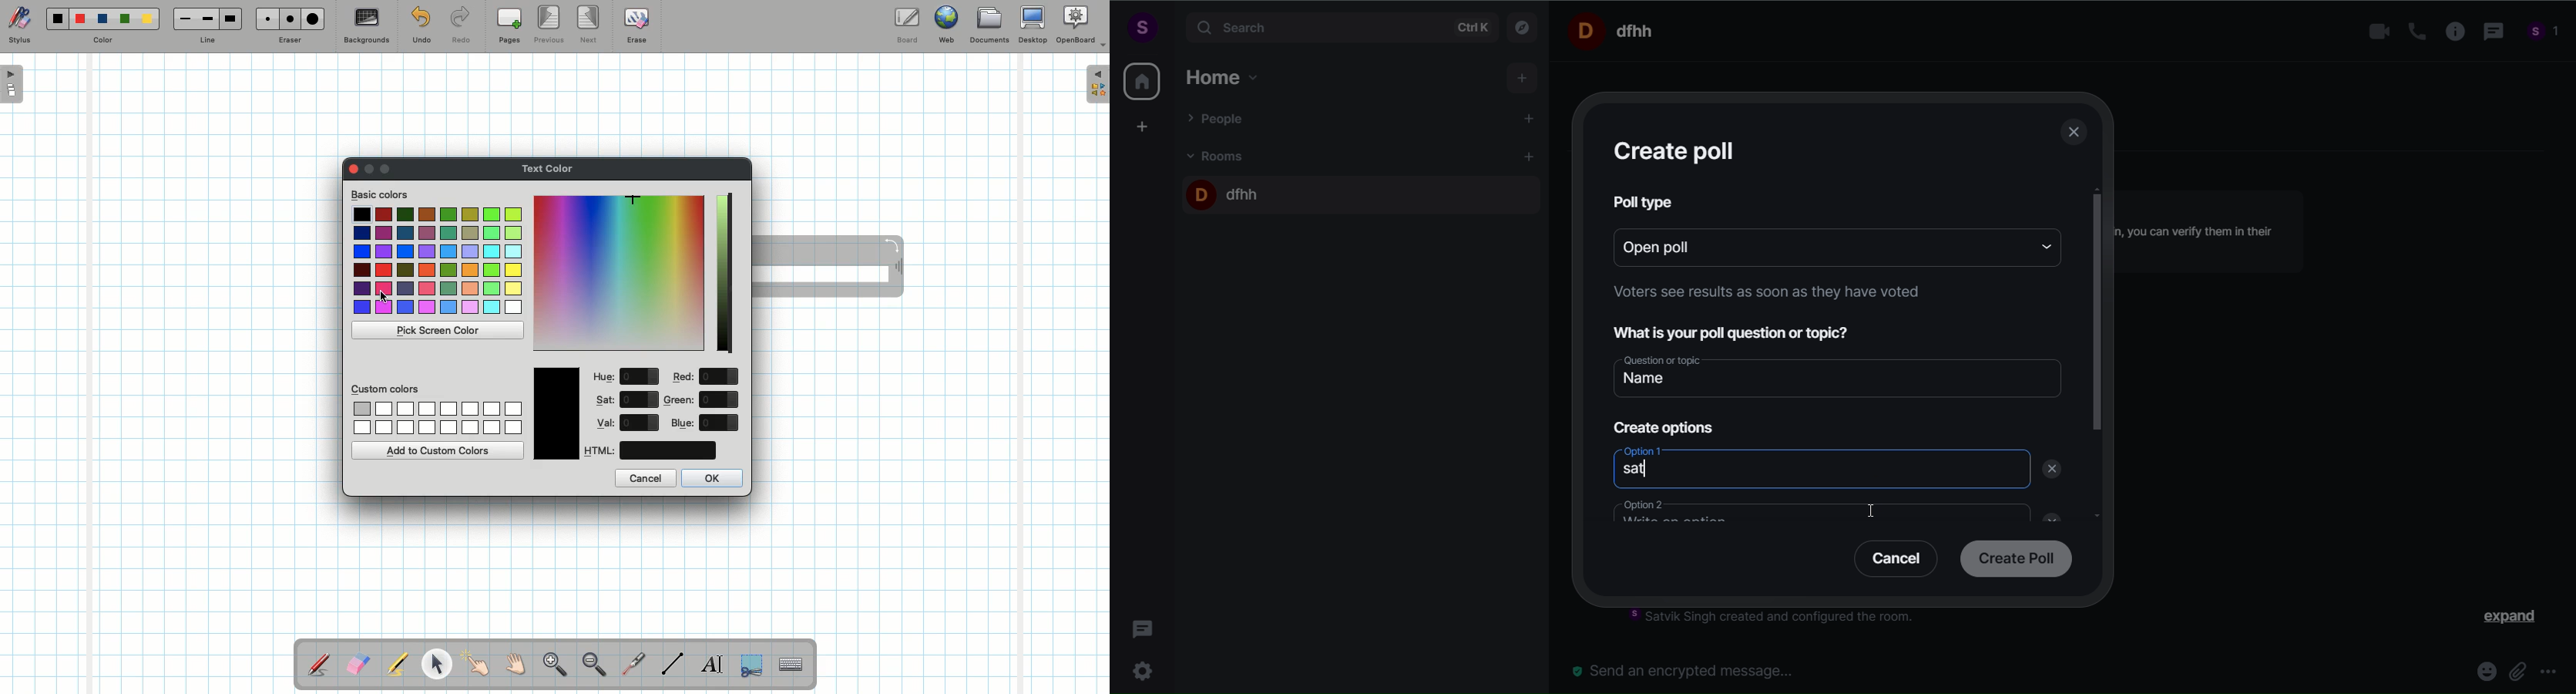 The width and height of the screenshot is (2576, 700). Describe the element at coordinates (2047, 515) in the screenshot. I see `close` at that location.